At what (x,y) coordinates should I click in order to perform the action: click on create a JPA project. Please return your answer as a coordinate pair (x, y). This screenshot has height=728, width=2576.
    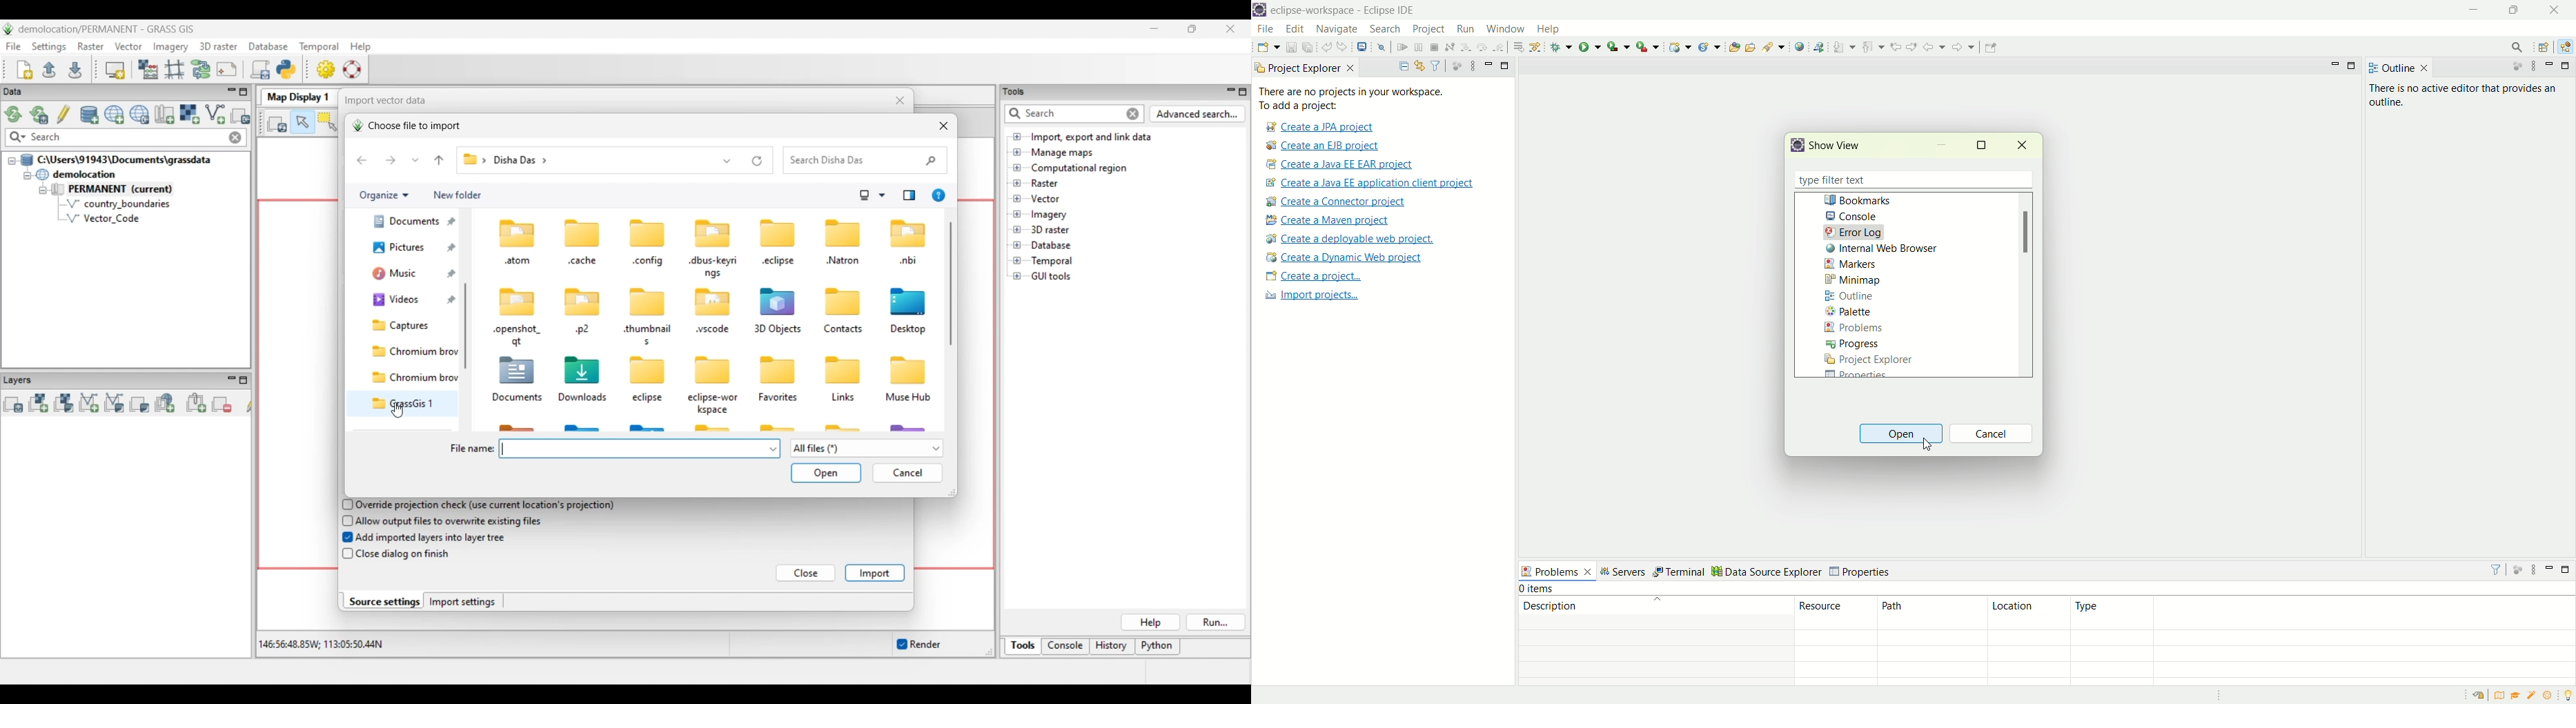
    Looking at the image, I should click on (1318, 128).